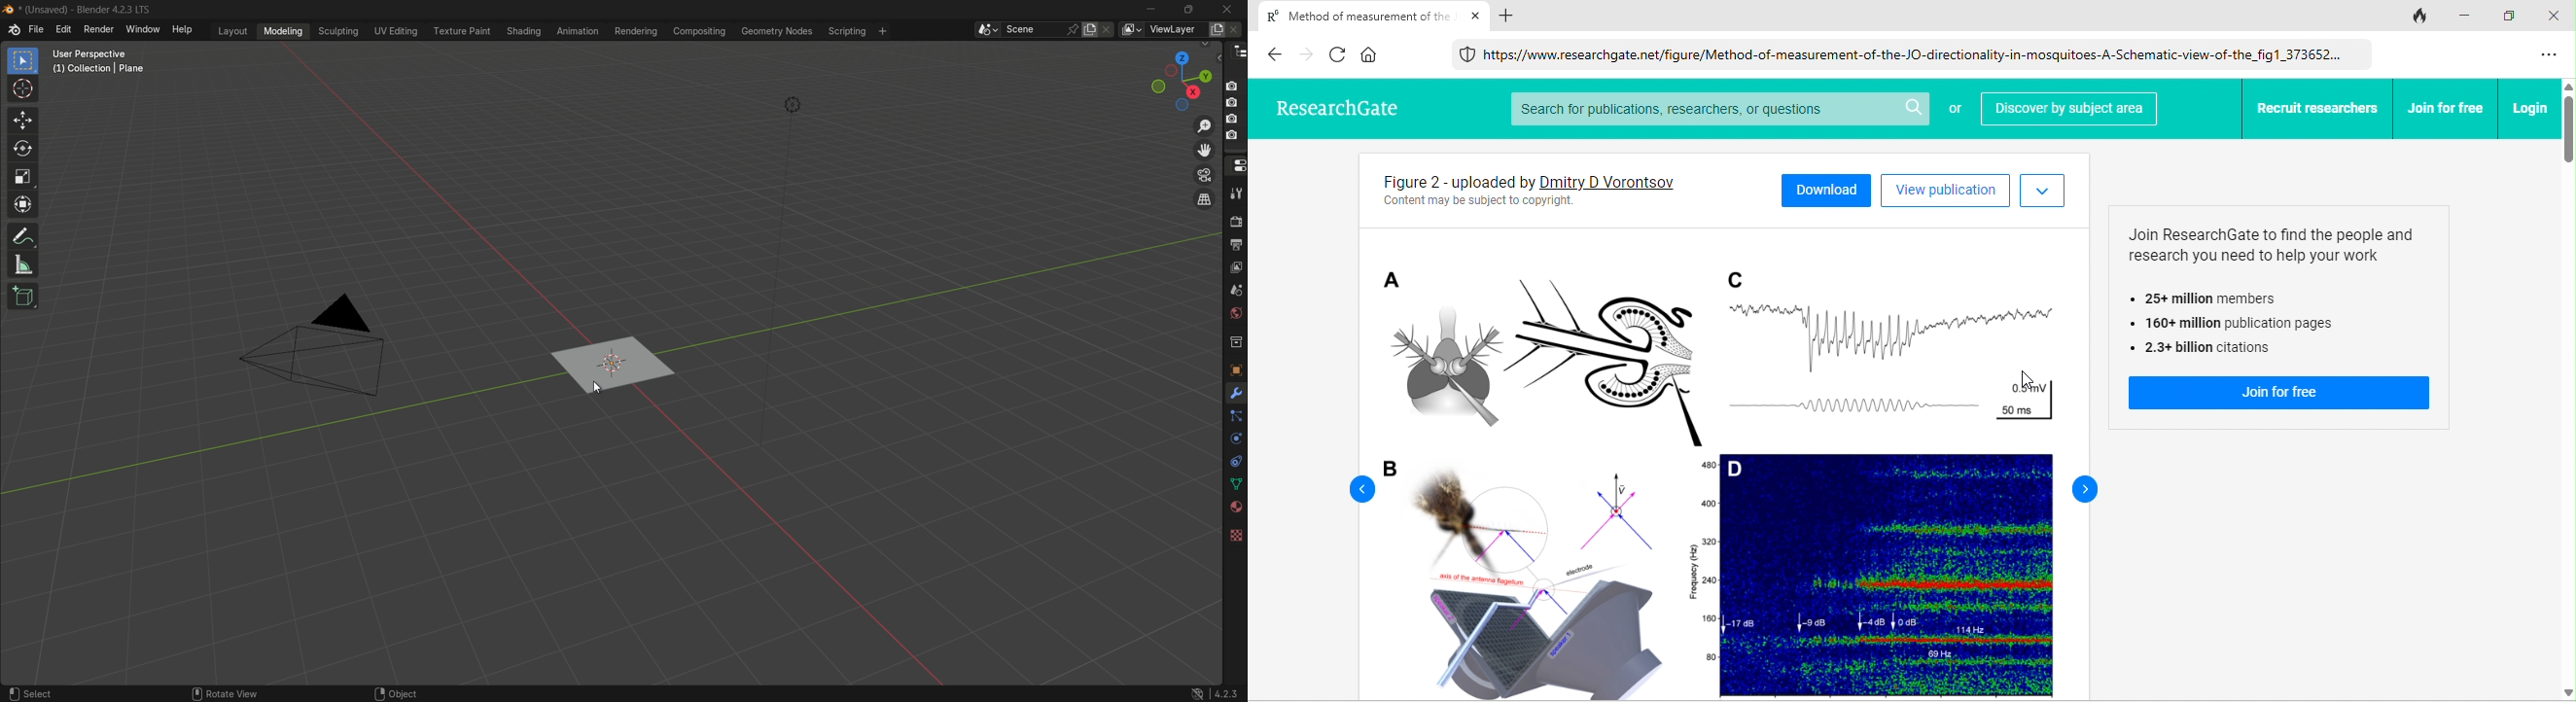 The height and width of the screenshot is (728, 2576). Describe the element at coordinates (1237, 164) in the screenshot. I see `properties` at that location.